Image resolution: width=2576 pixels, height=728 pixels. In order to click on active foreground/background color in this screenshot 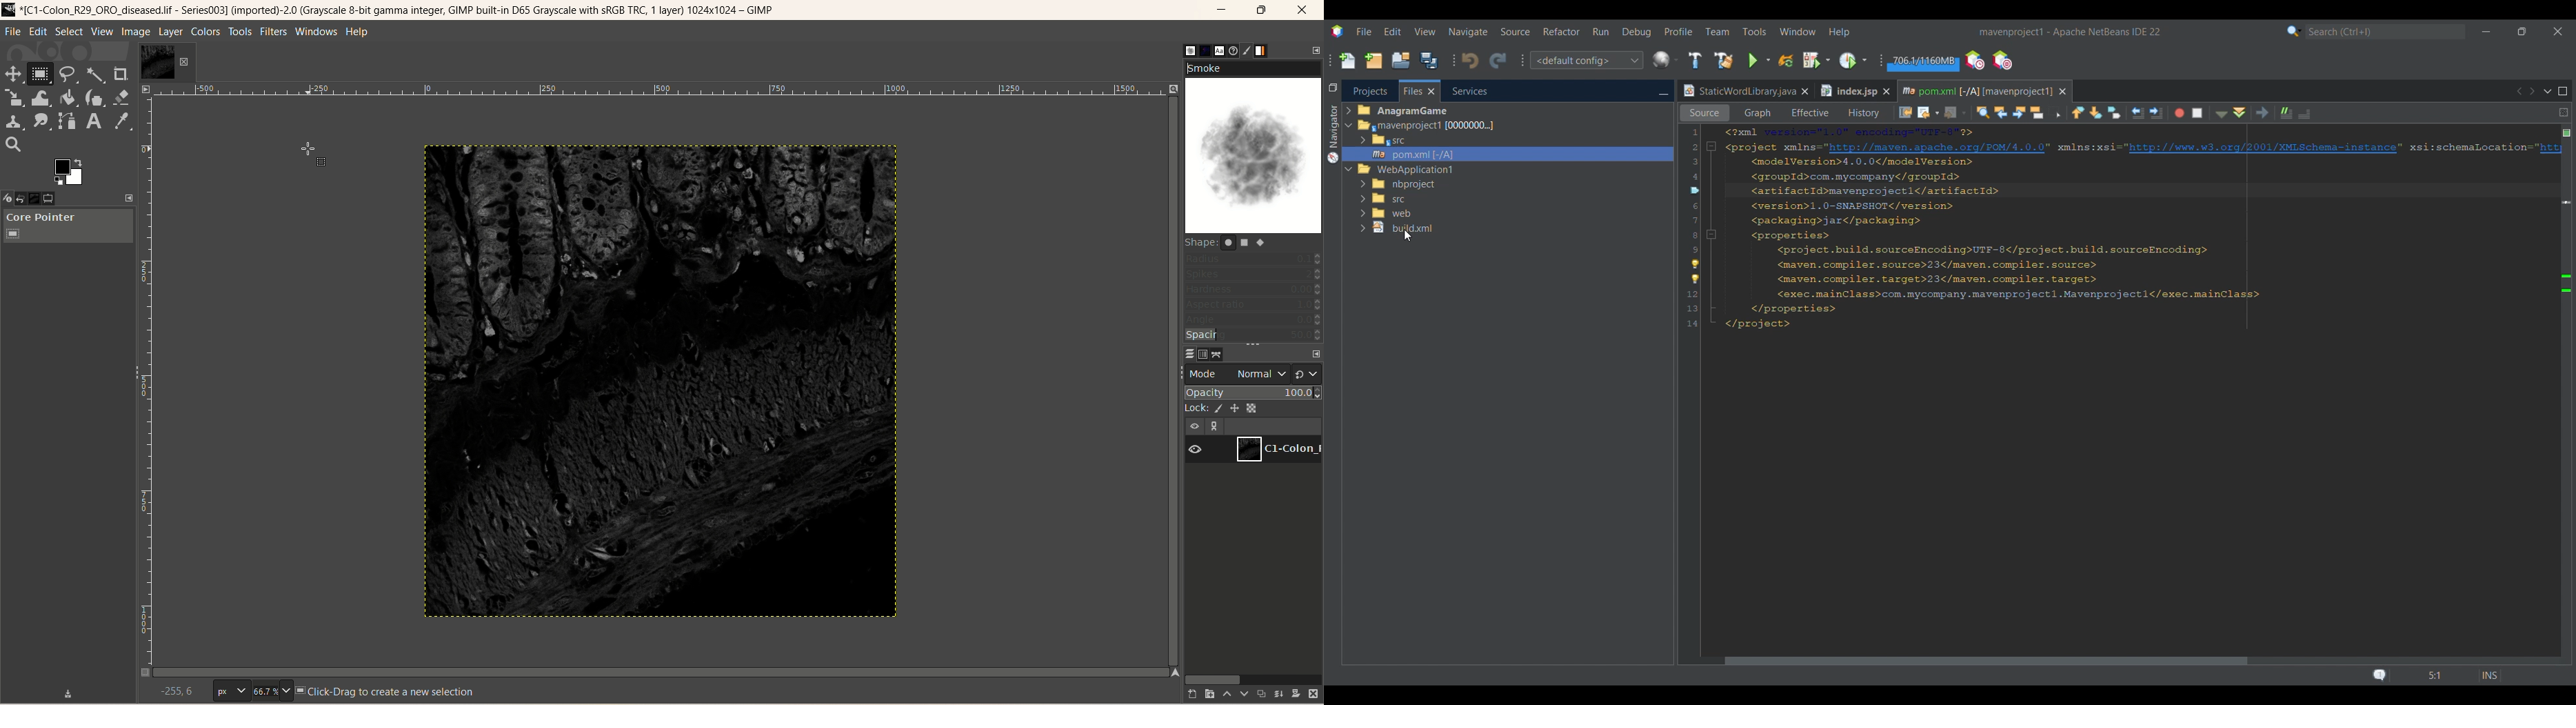, I will do `click(69, 172)`.